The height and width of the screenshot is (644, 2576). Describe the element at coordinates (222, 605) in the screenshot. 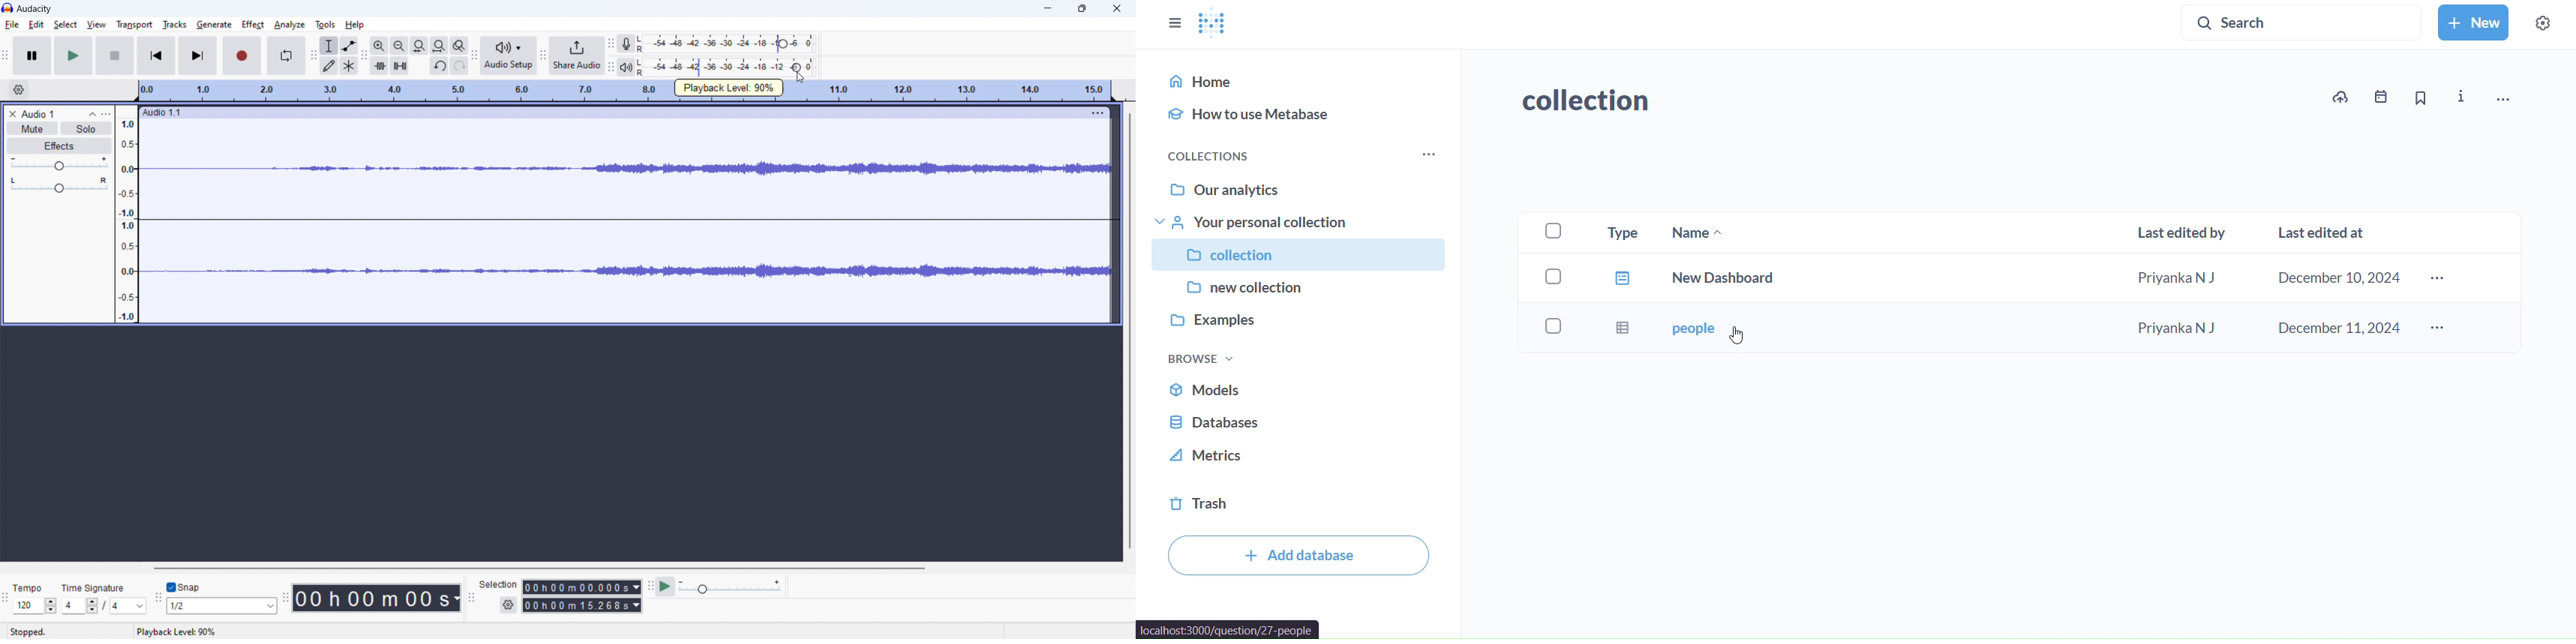

I see `select snap` at that location.